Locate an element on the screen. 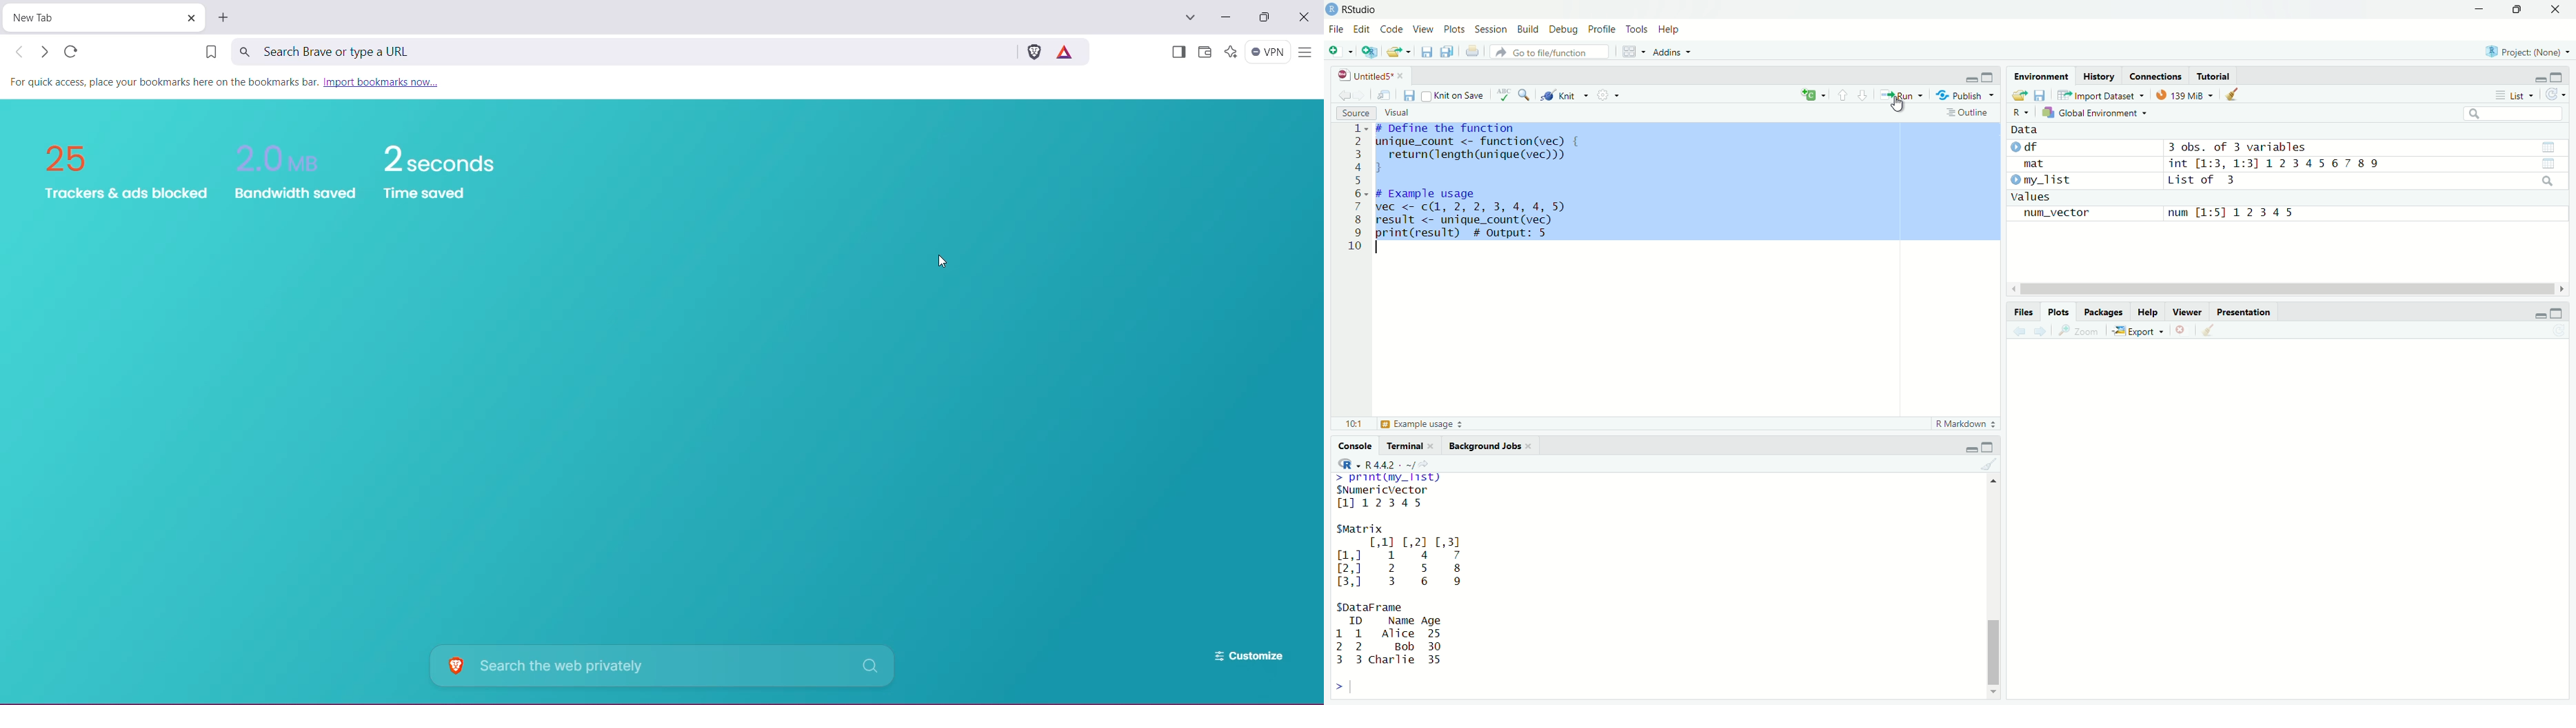  >. TRE Fay
SNumericVector
1112345
SMatrix
[,11 [,2] [,3]

ml 1 4 7
2,] 2 5 8
3,0 3 6 9
SDataFrame

ID Name Age
1 1 Alice 25
2 2 Bob 30
3 3 charlie 35 is located at coordinates (1403, 573).